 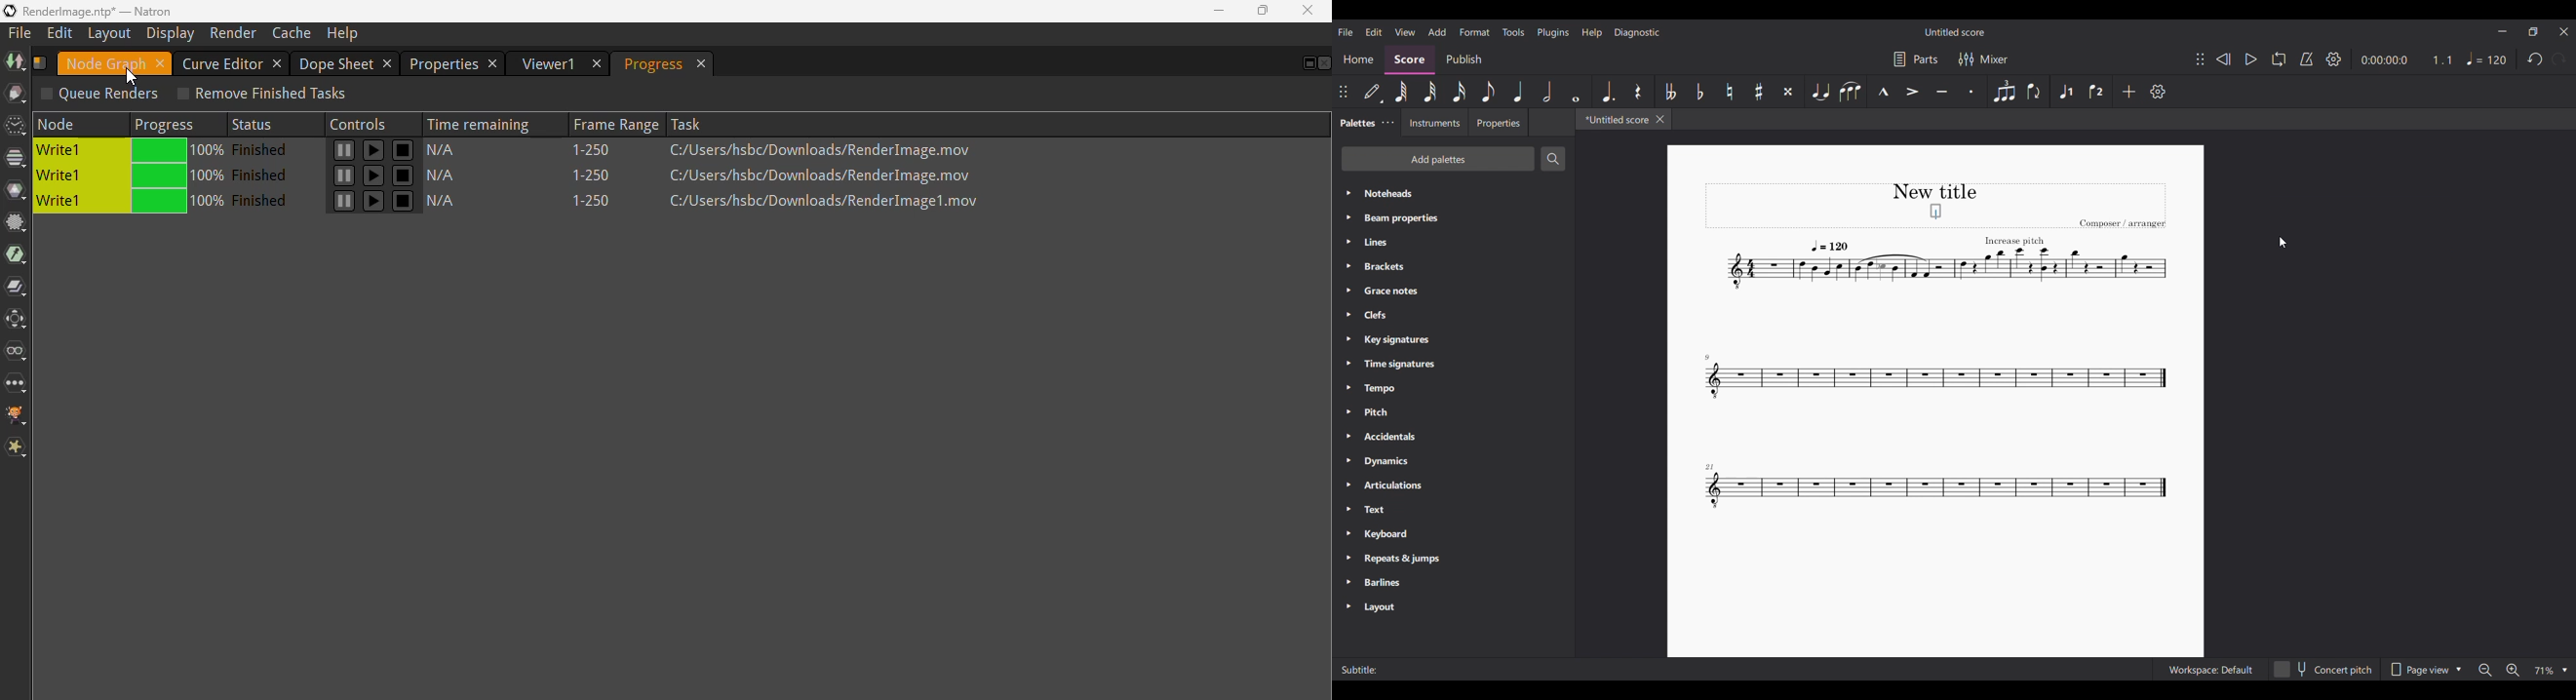 I want to click on *Untitled score, current tab, so click(x=1614, y=119).